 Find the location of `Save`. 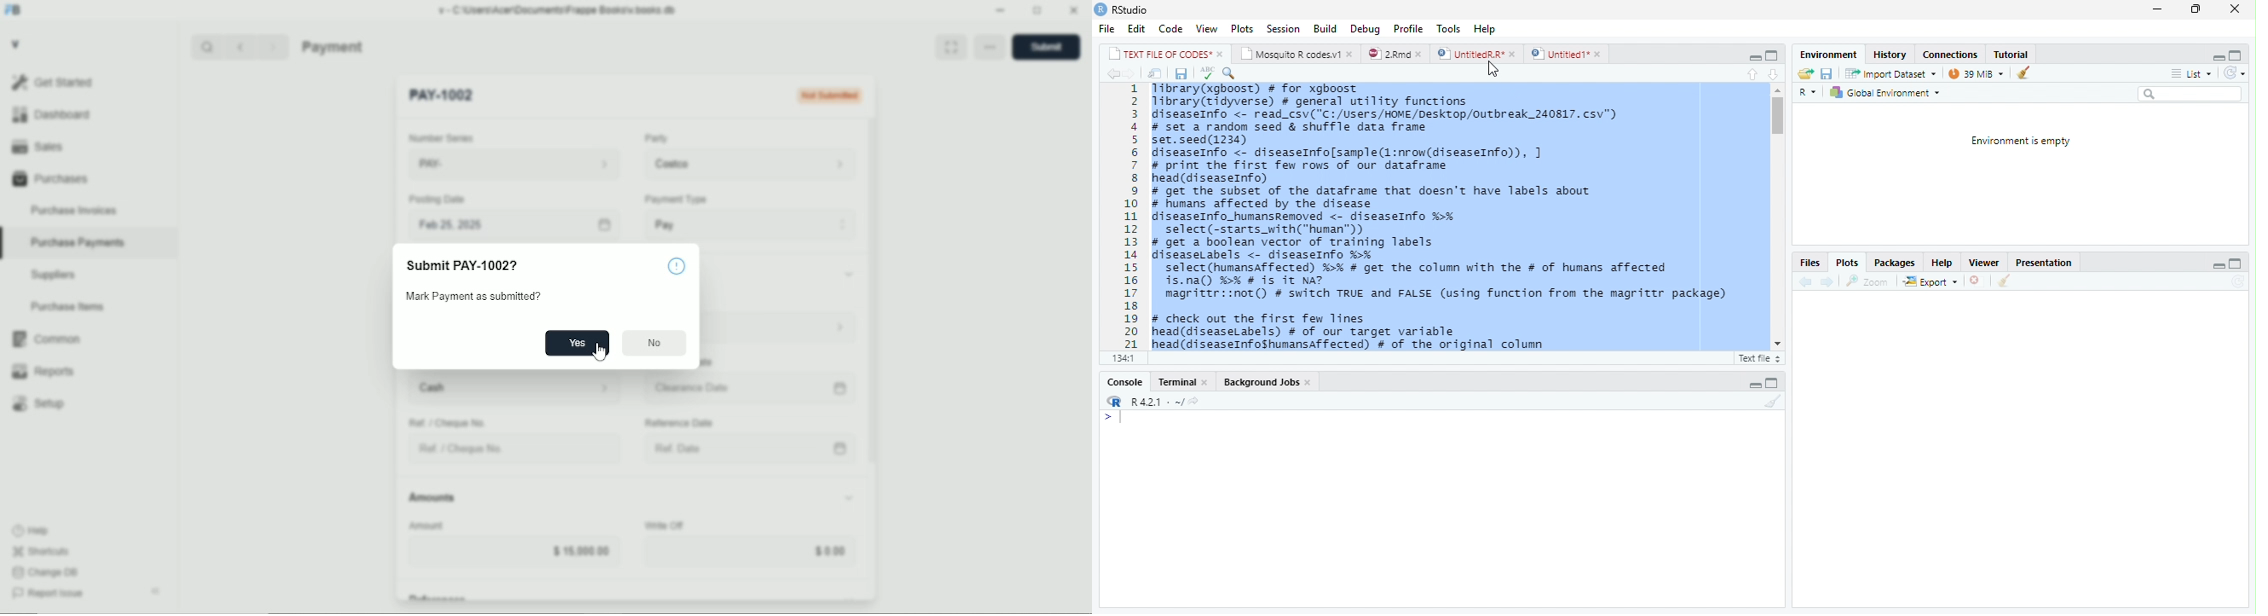

Save is located at coordinates (1178, 72).